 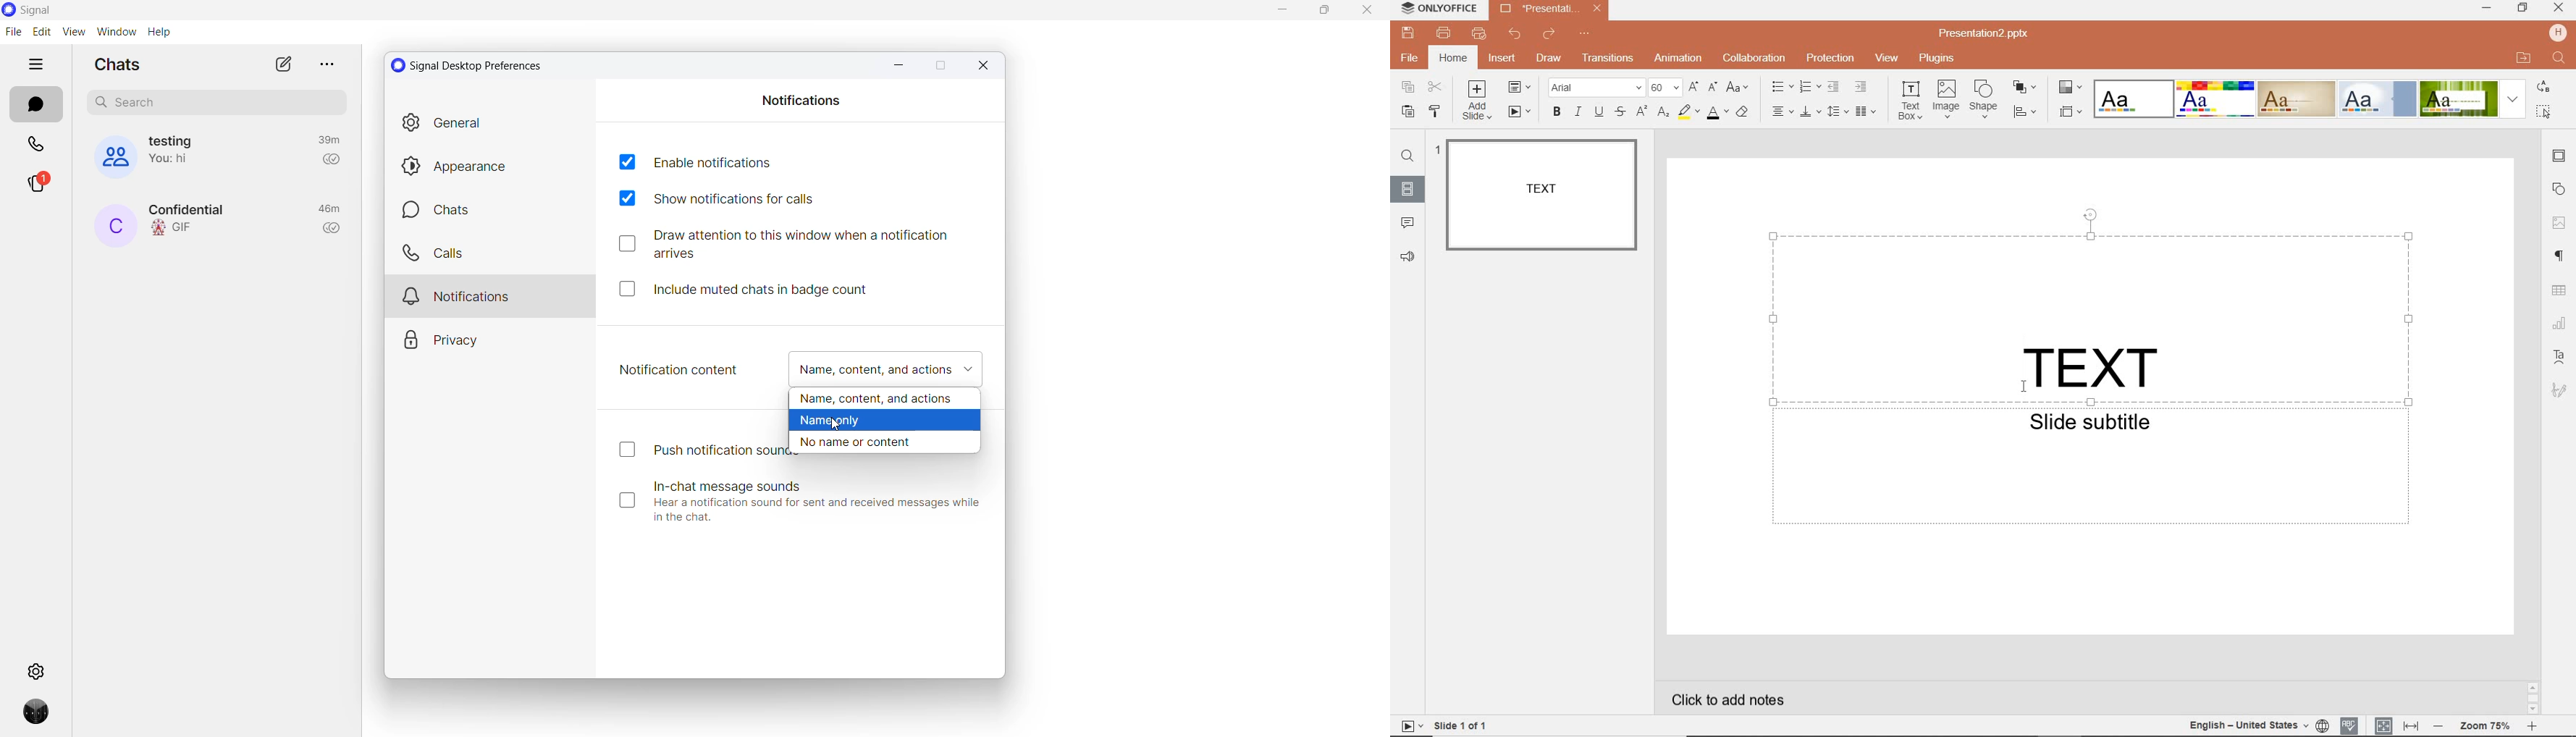 I want to click on SUBSCRIPT, so click(x=1663, y=113).